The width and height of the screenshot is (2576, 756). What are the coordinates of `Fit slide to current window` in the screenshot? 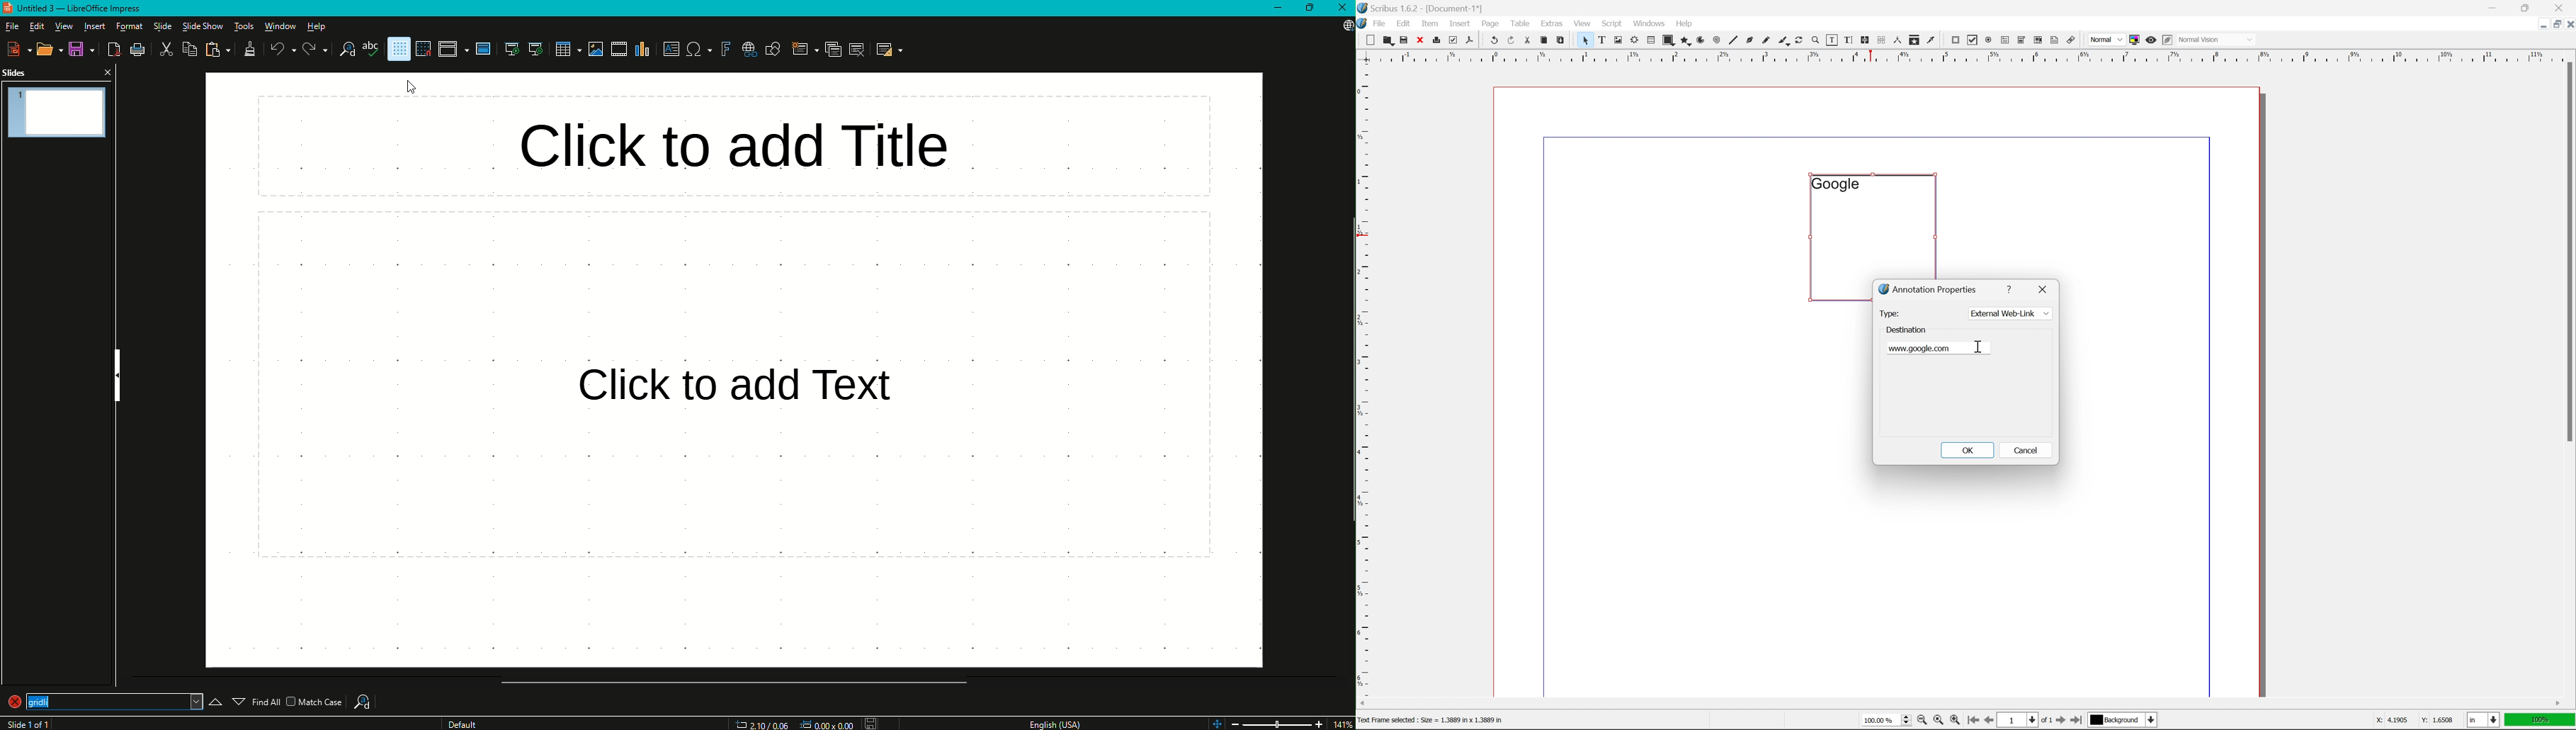 It's located at (1215, 723).